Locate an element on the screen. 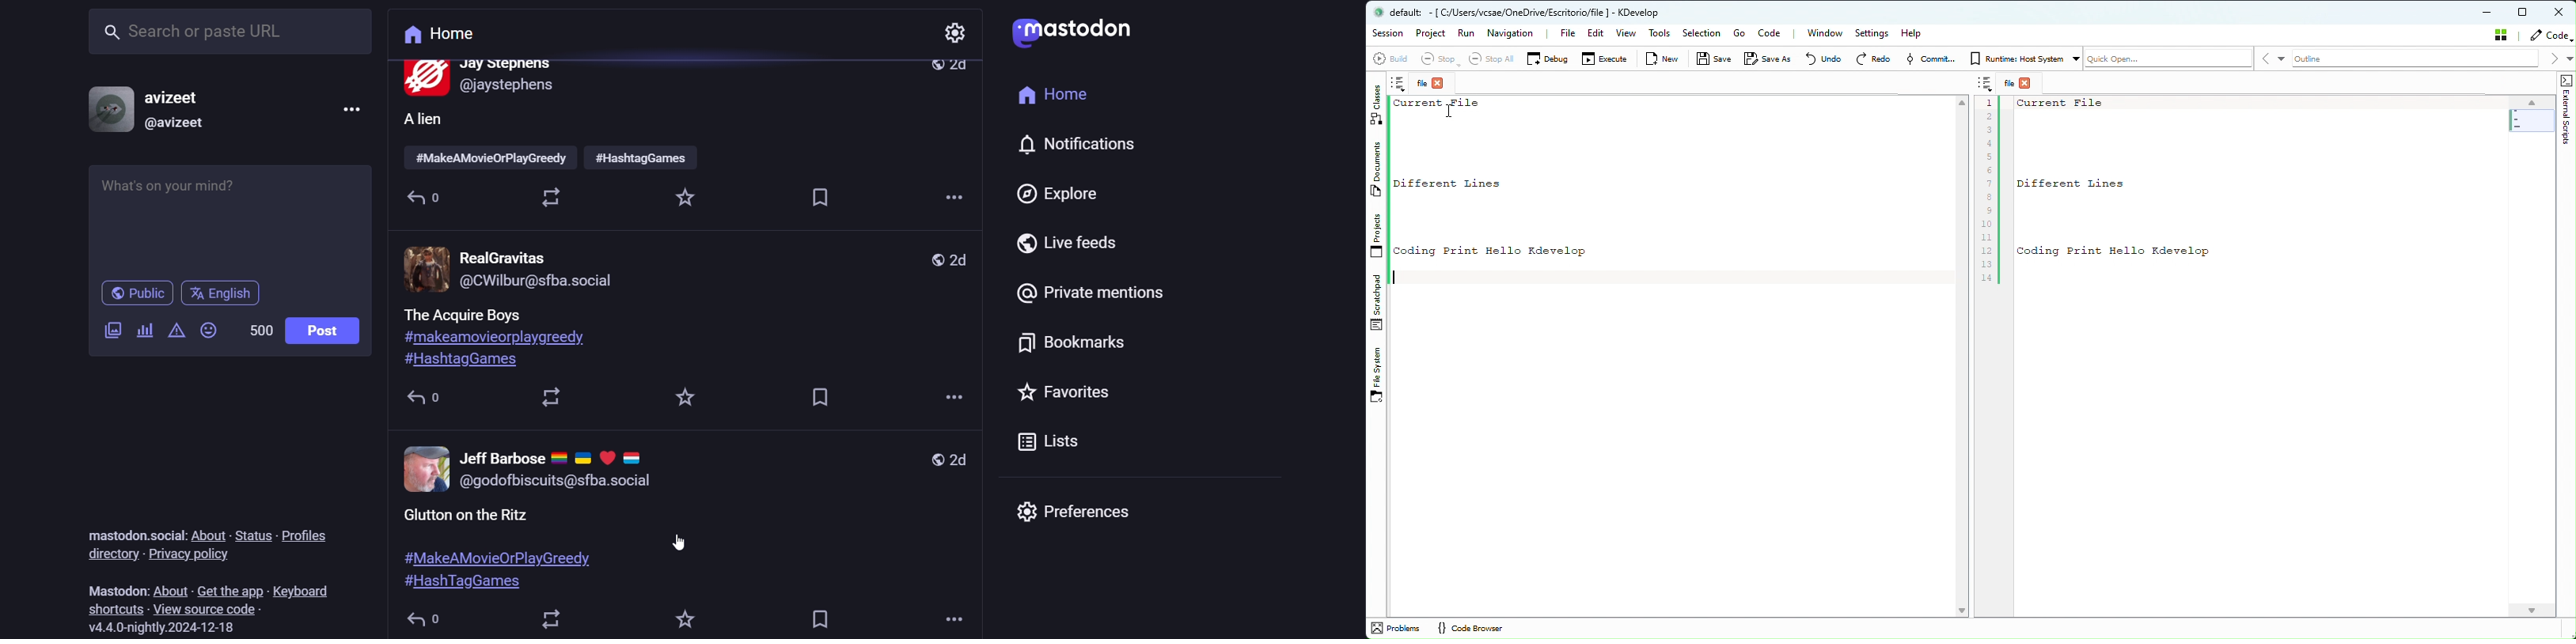  favorites is located at coordinates (1000, 389).